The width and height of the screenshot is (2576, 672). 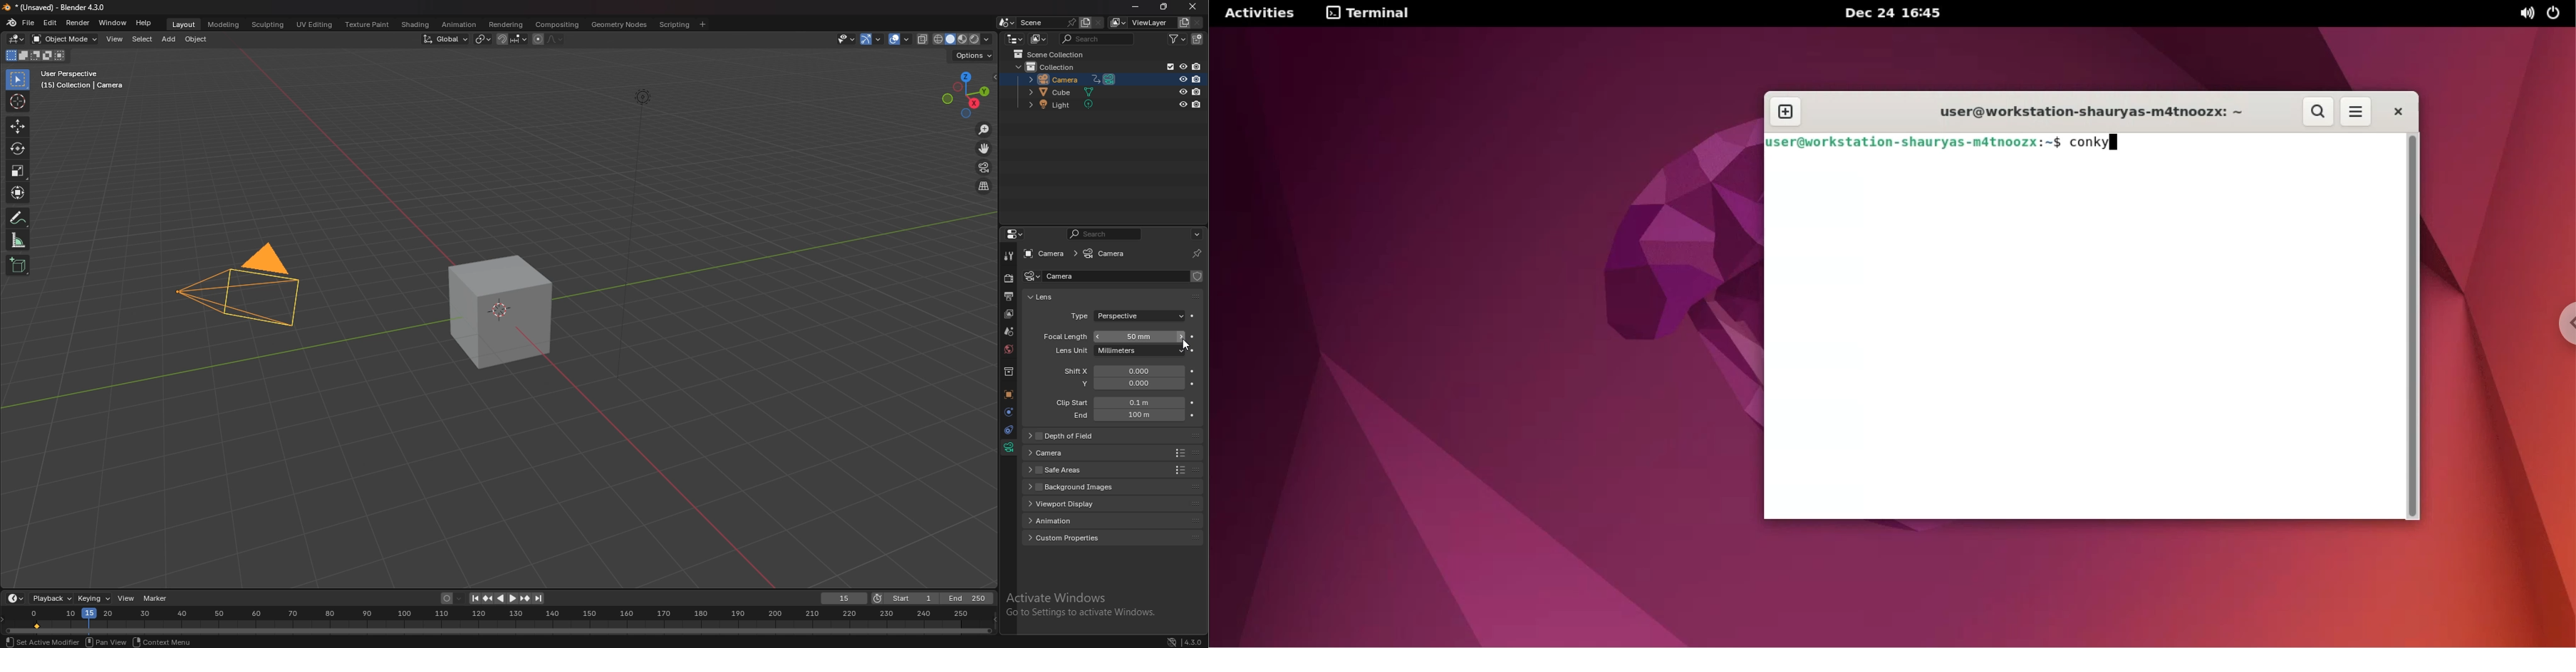 I want to click on camera, so click(x=1079, y=452).